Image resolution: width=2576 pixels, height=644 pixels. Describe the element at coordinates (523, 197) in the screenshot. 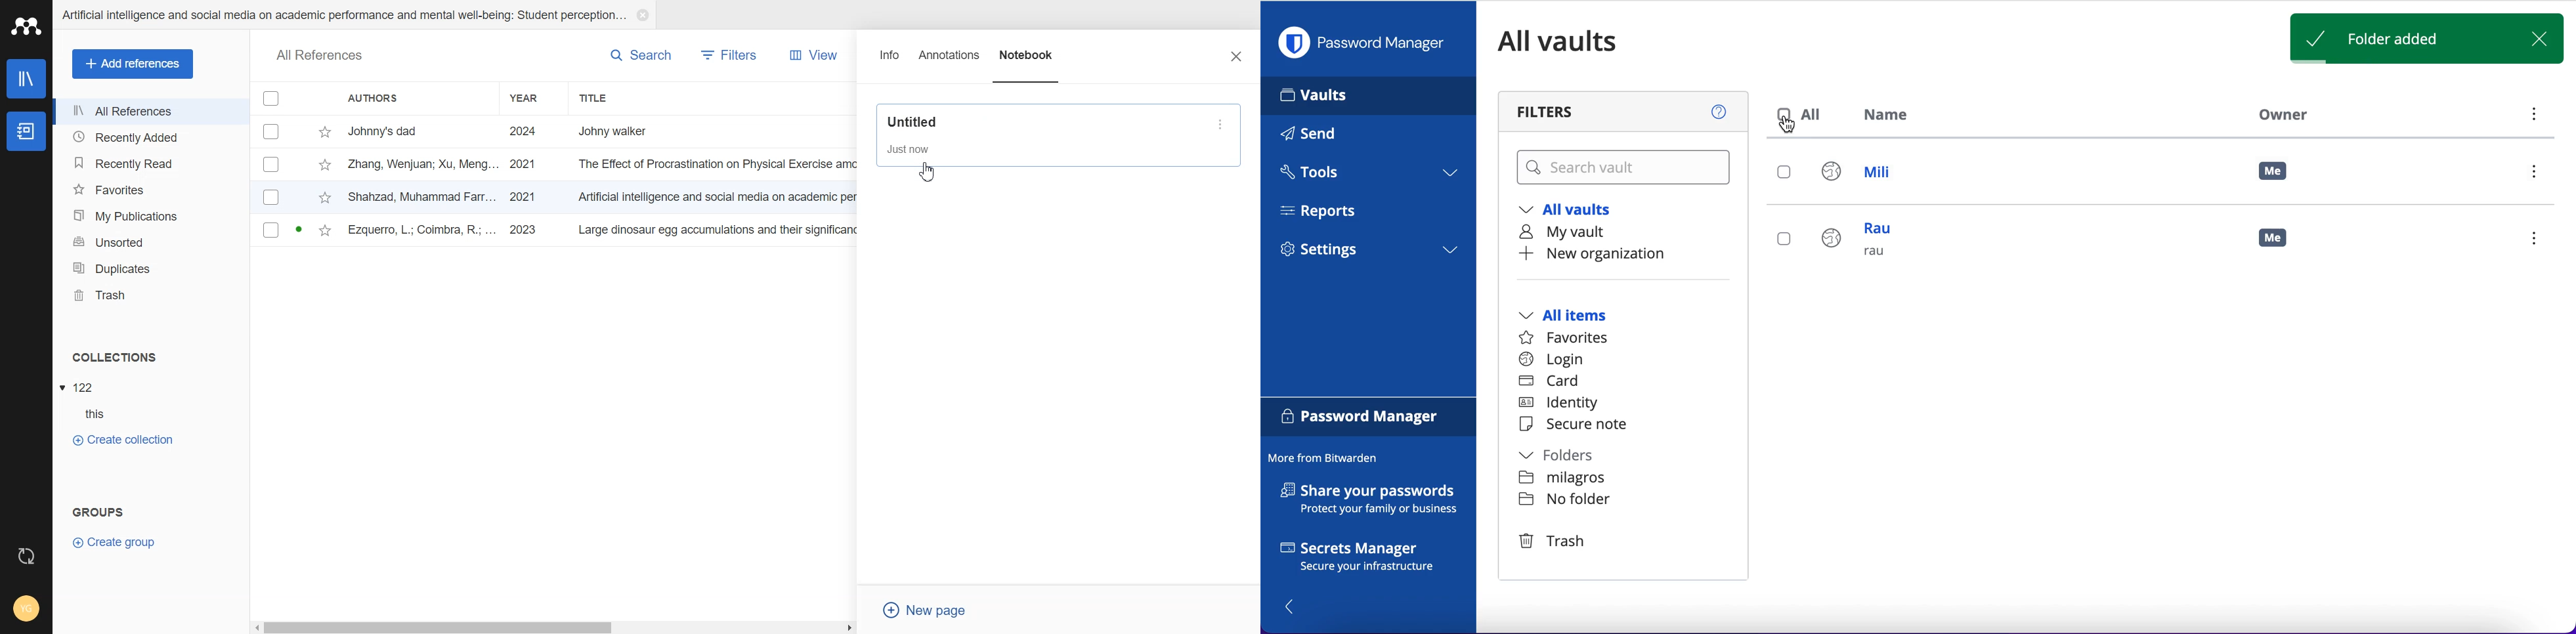

I see `2021` at that location.